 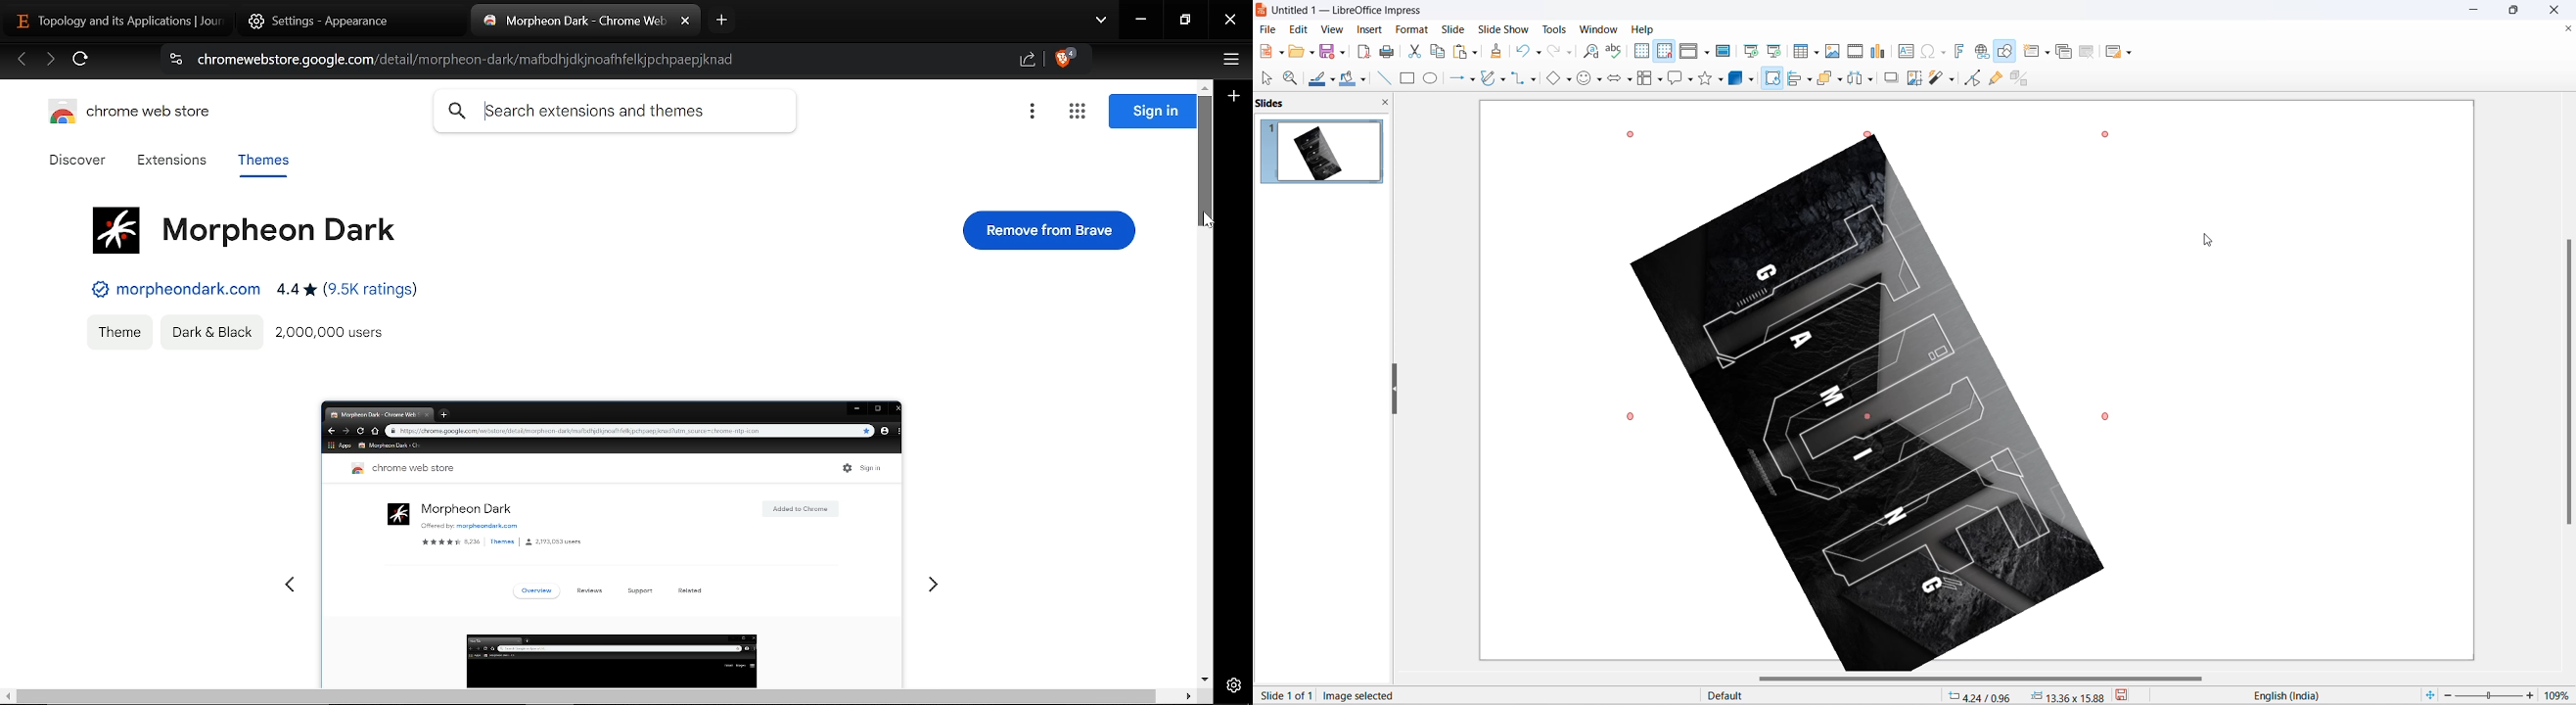 I want to click on save , so click(x=1328, y=53).